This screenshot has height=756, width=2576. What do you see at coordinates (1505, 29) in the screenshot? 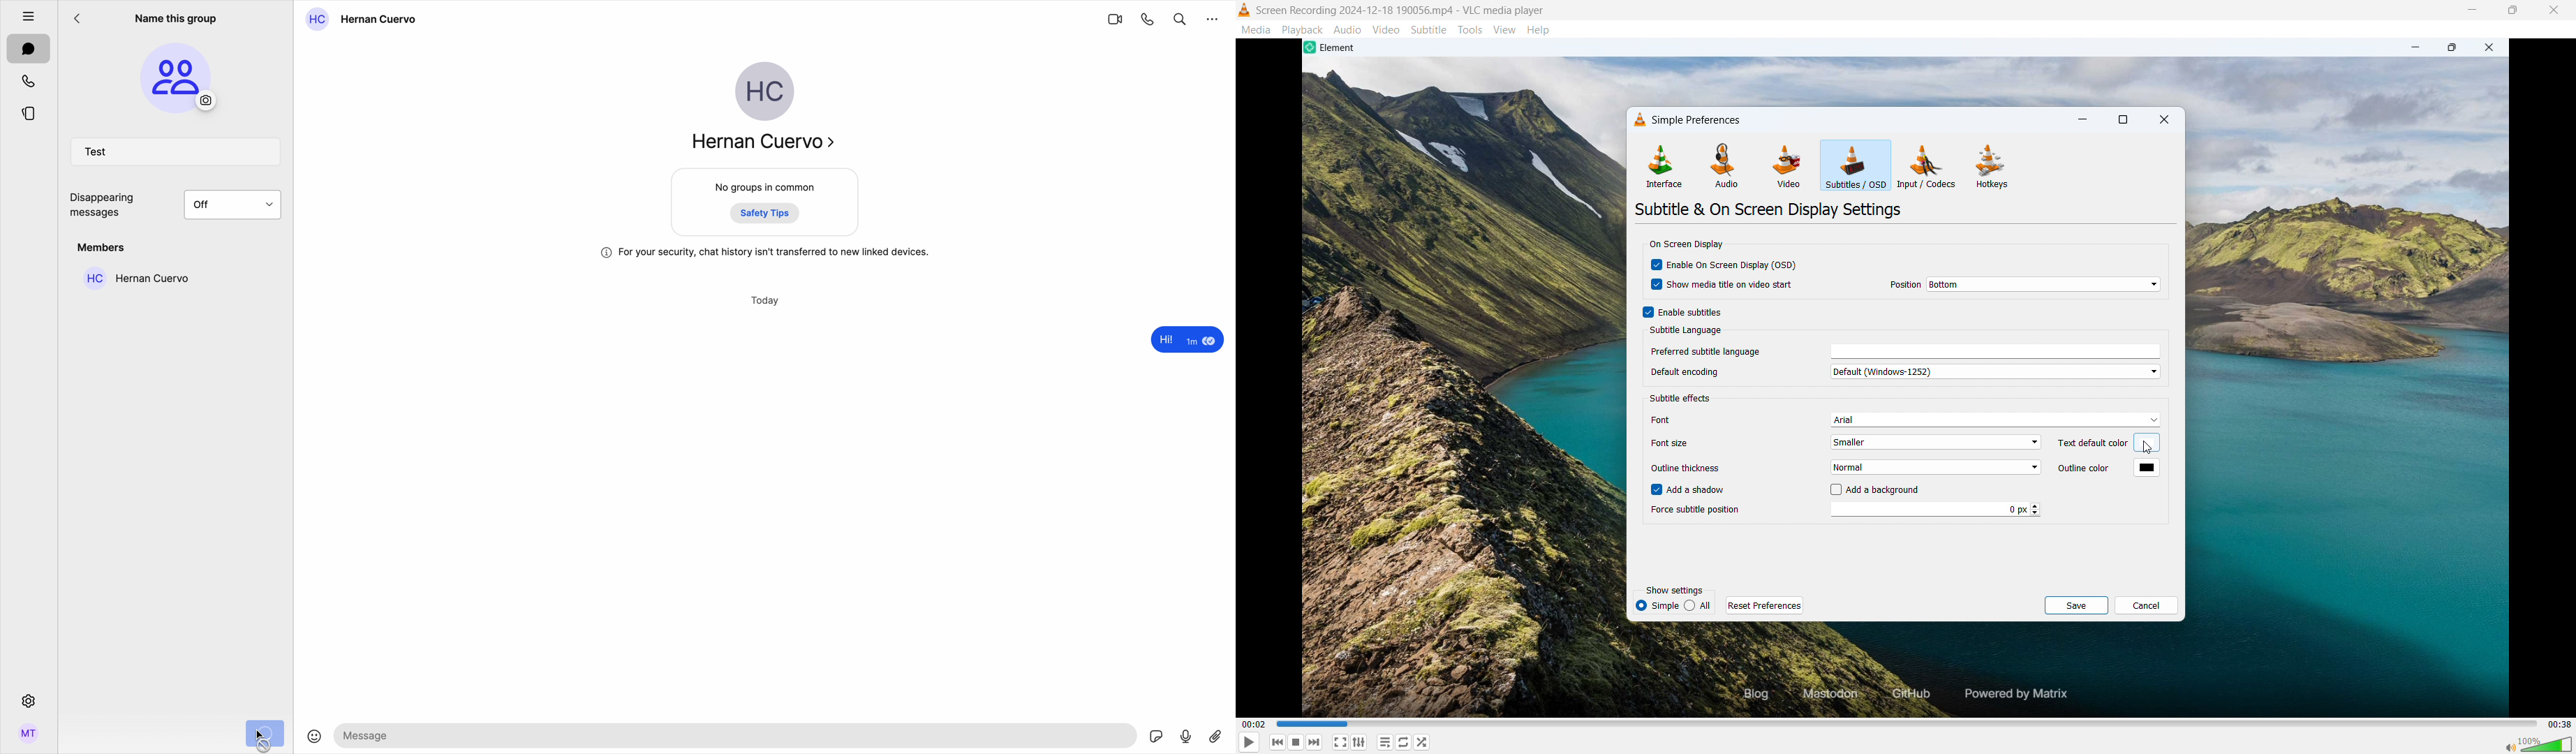
I see `View ` at bounding box center [1505, 29].